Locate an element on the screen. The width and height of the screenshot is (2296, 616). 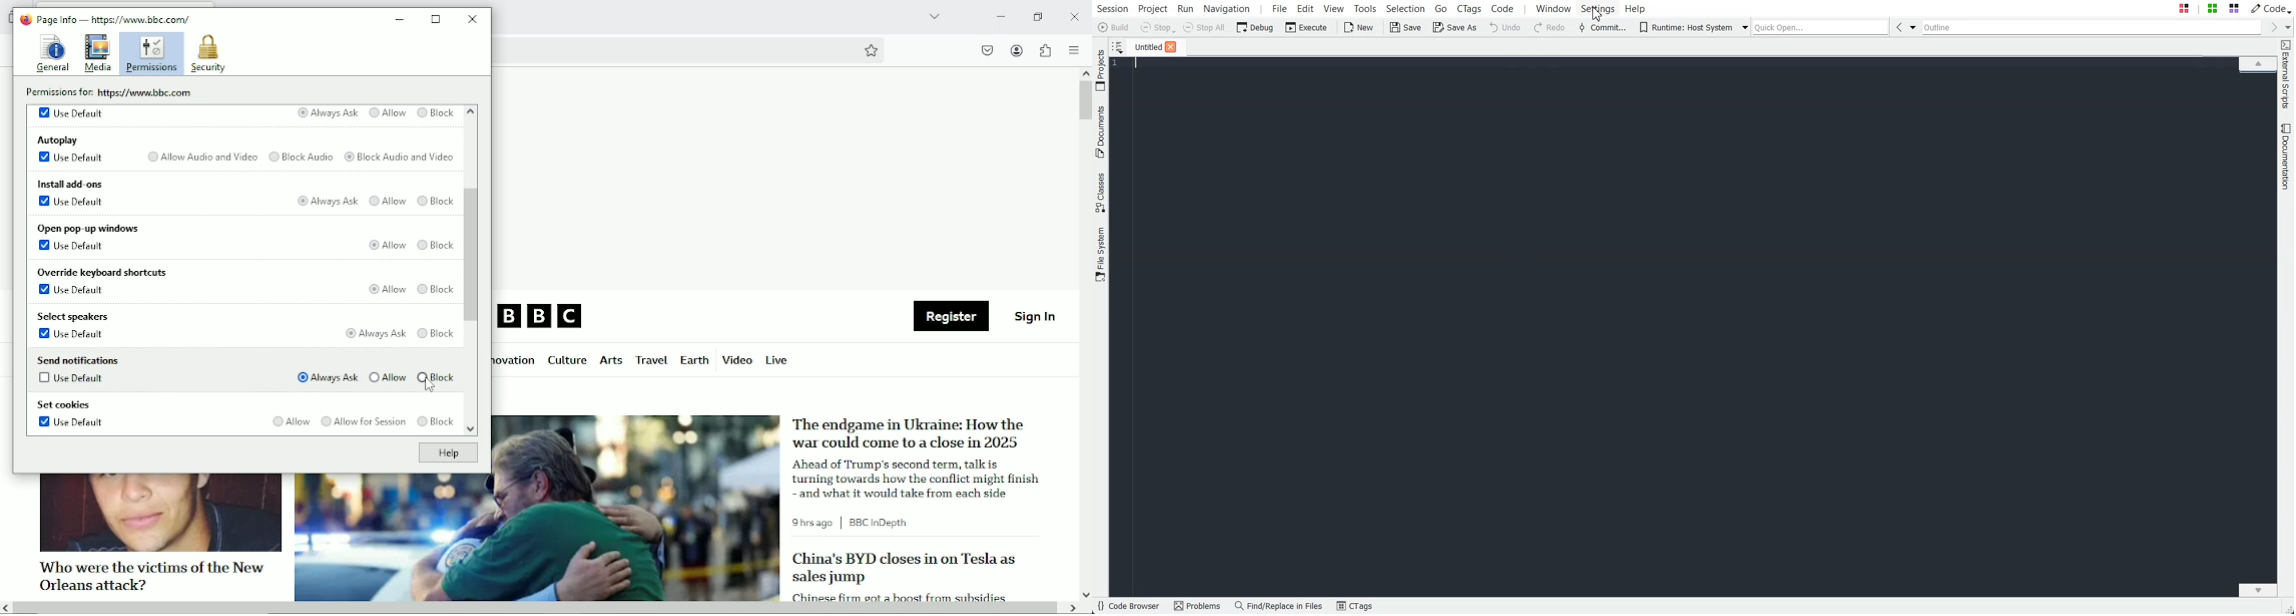
Horizontal scrollbar is located at coordinates (537, 609).